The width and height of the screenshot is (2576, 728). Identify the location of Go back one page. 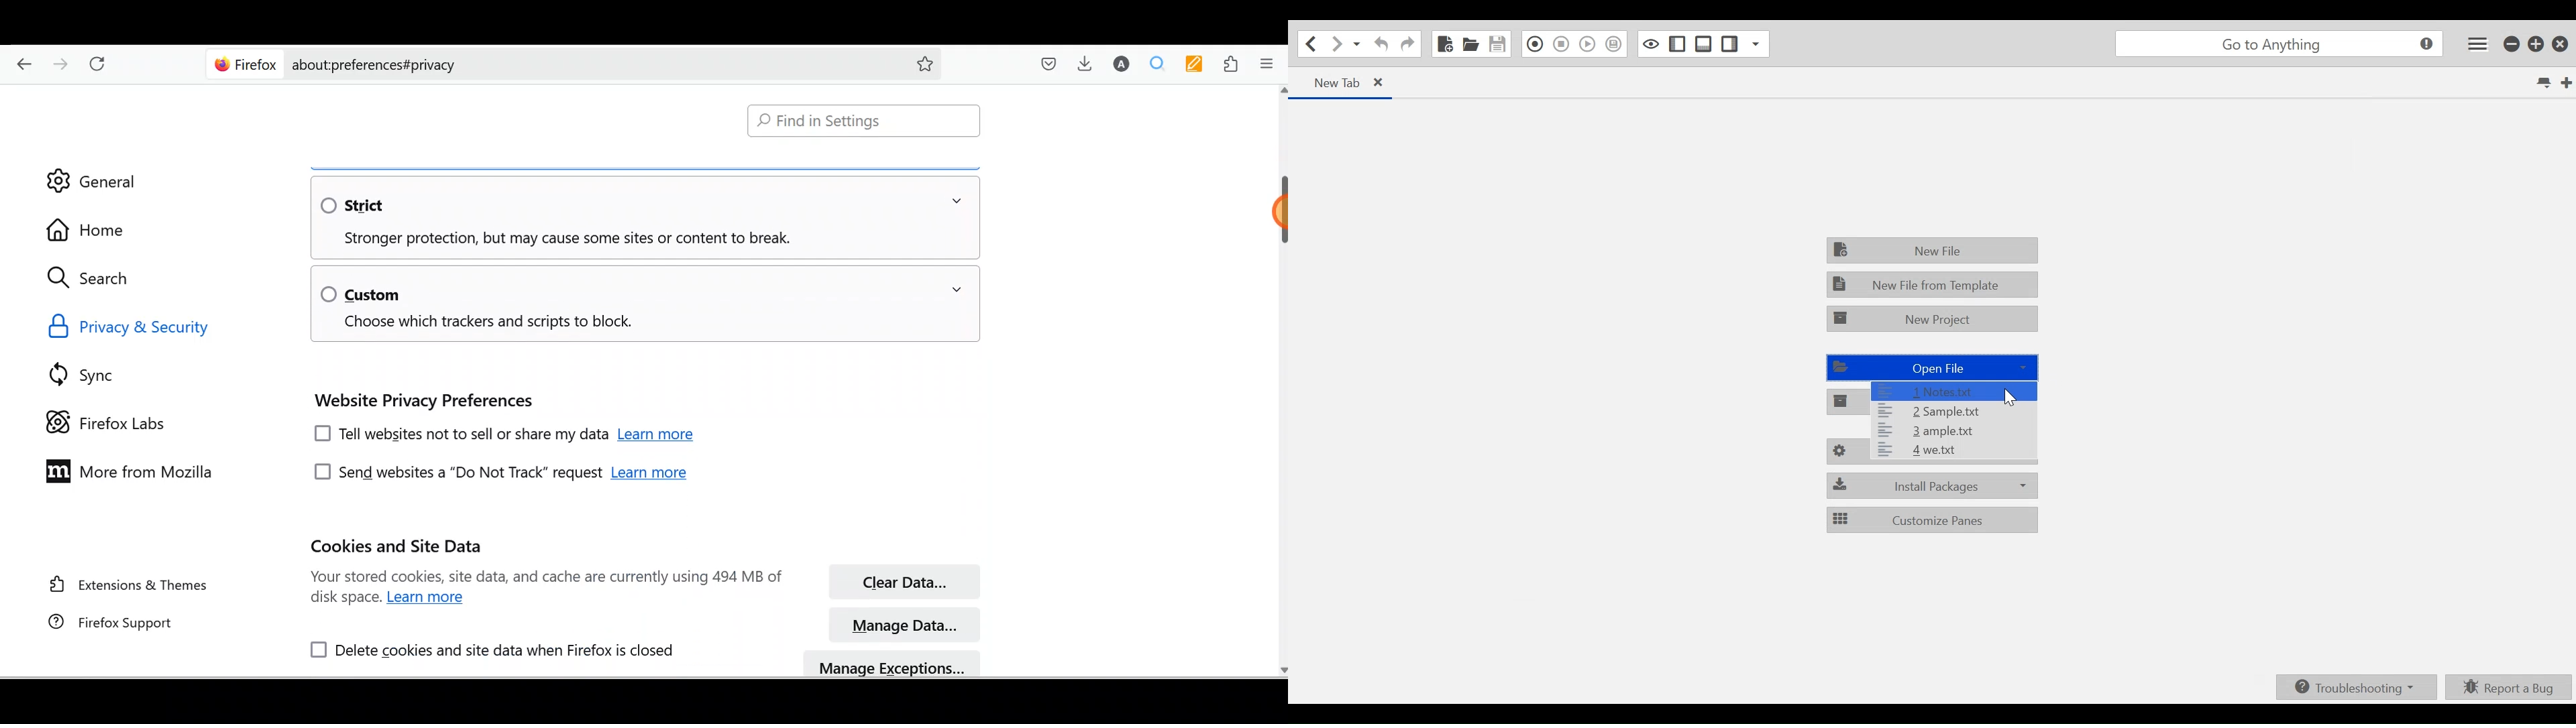
(21, 63).